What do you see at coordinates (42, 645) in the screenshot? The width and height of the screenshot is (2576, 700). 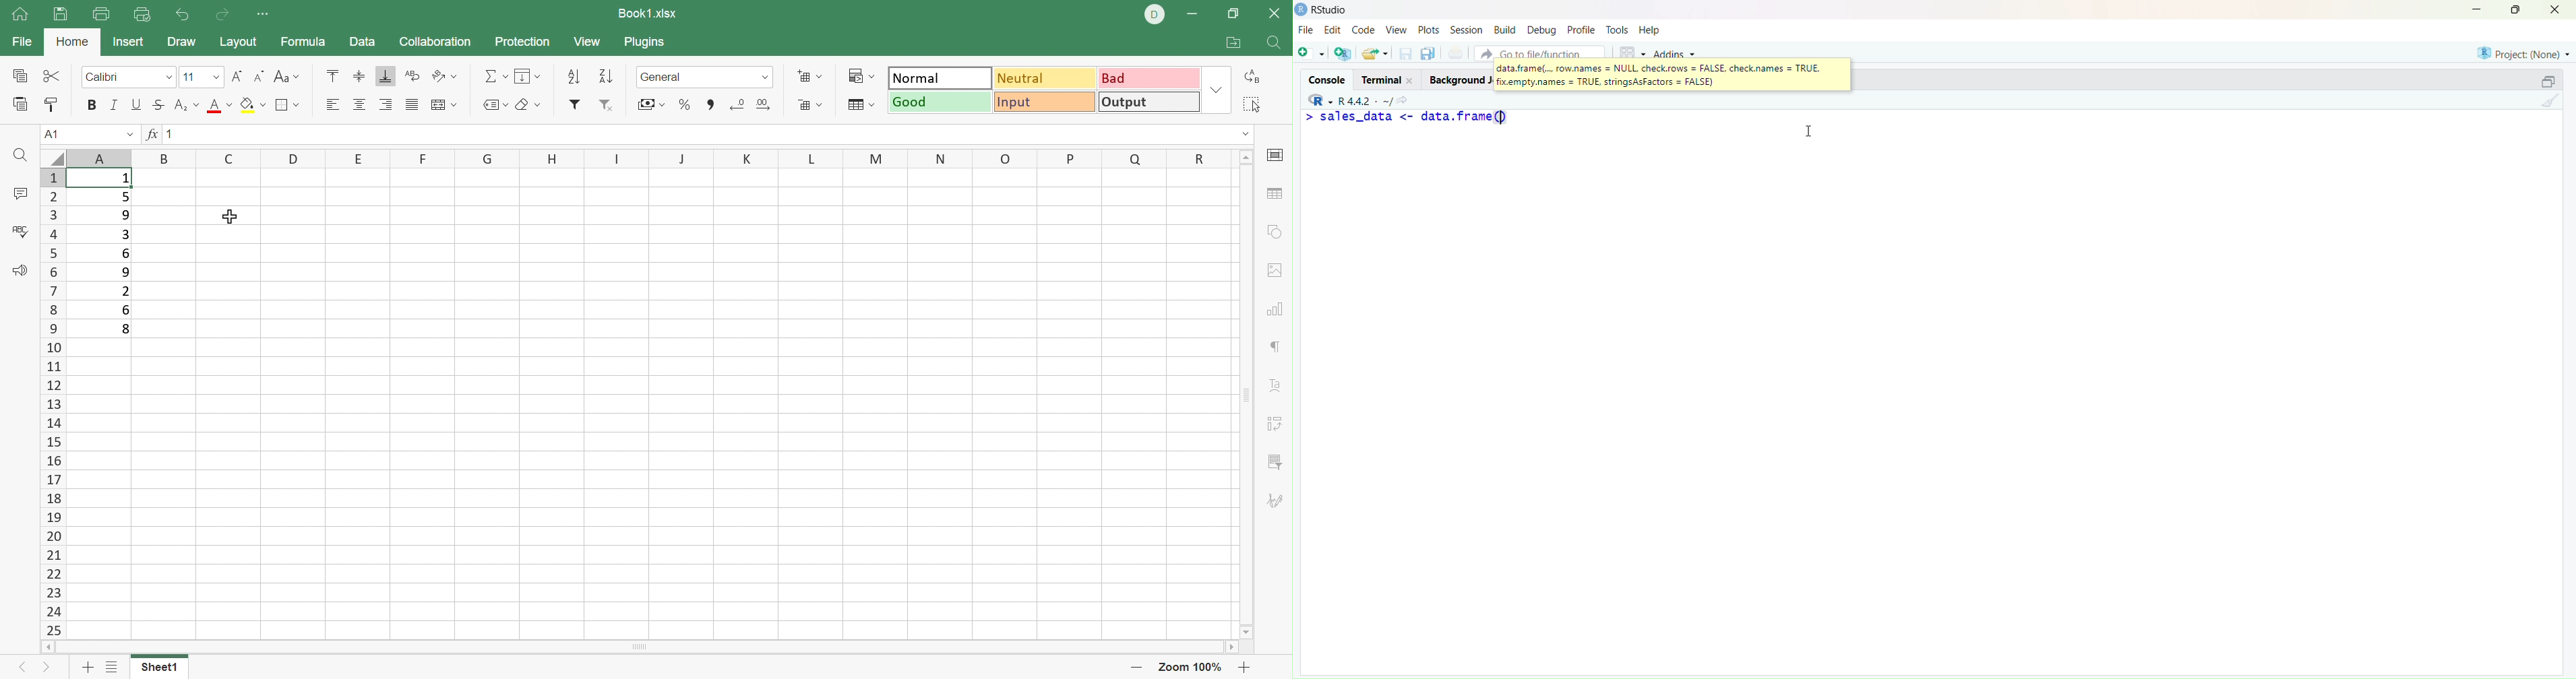 I see `Scroll left` at bounding box center [42, 645].